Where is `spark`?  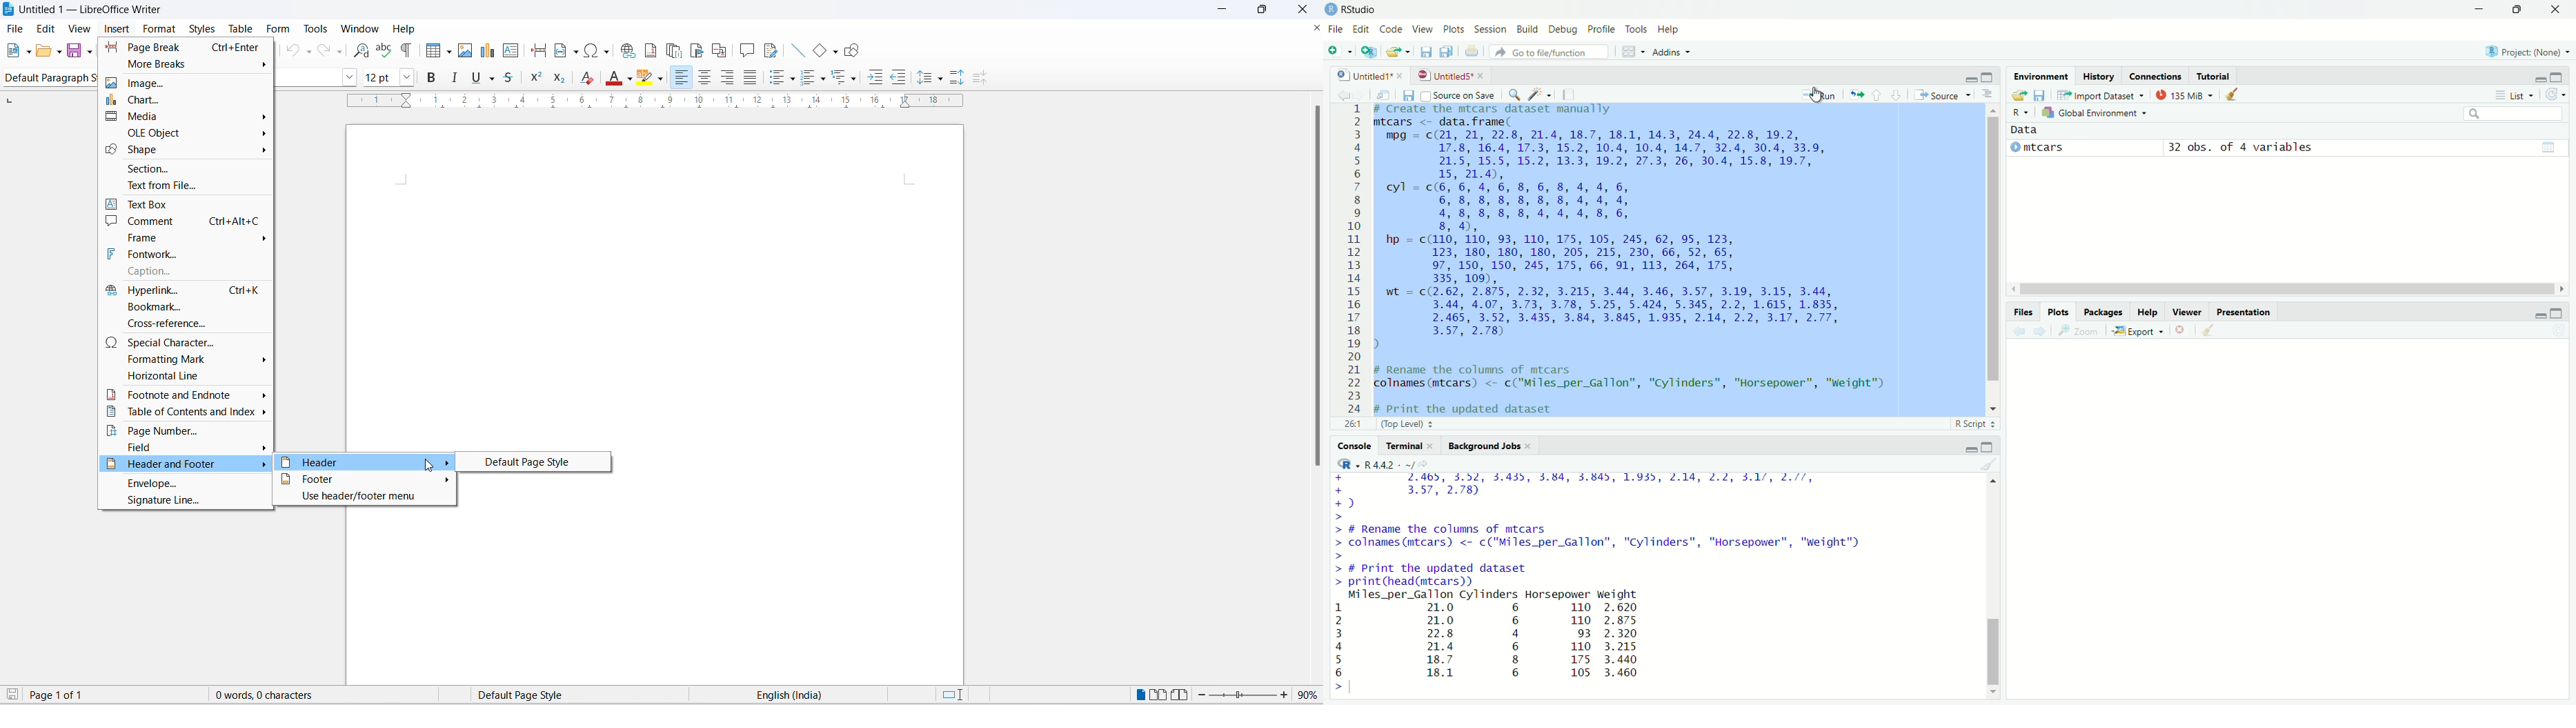 spark is located at coordinates (1537, 92).